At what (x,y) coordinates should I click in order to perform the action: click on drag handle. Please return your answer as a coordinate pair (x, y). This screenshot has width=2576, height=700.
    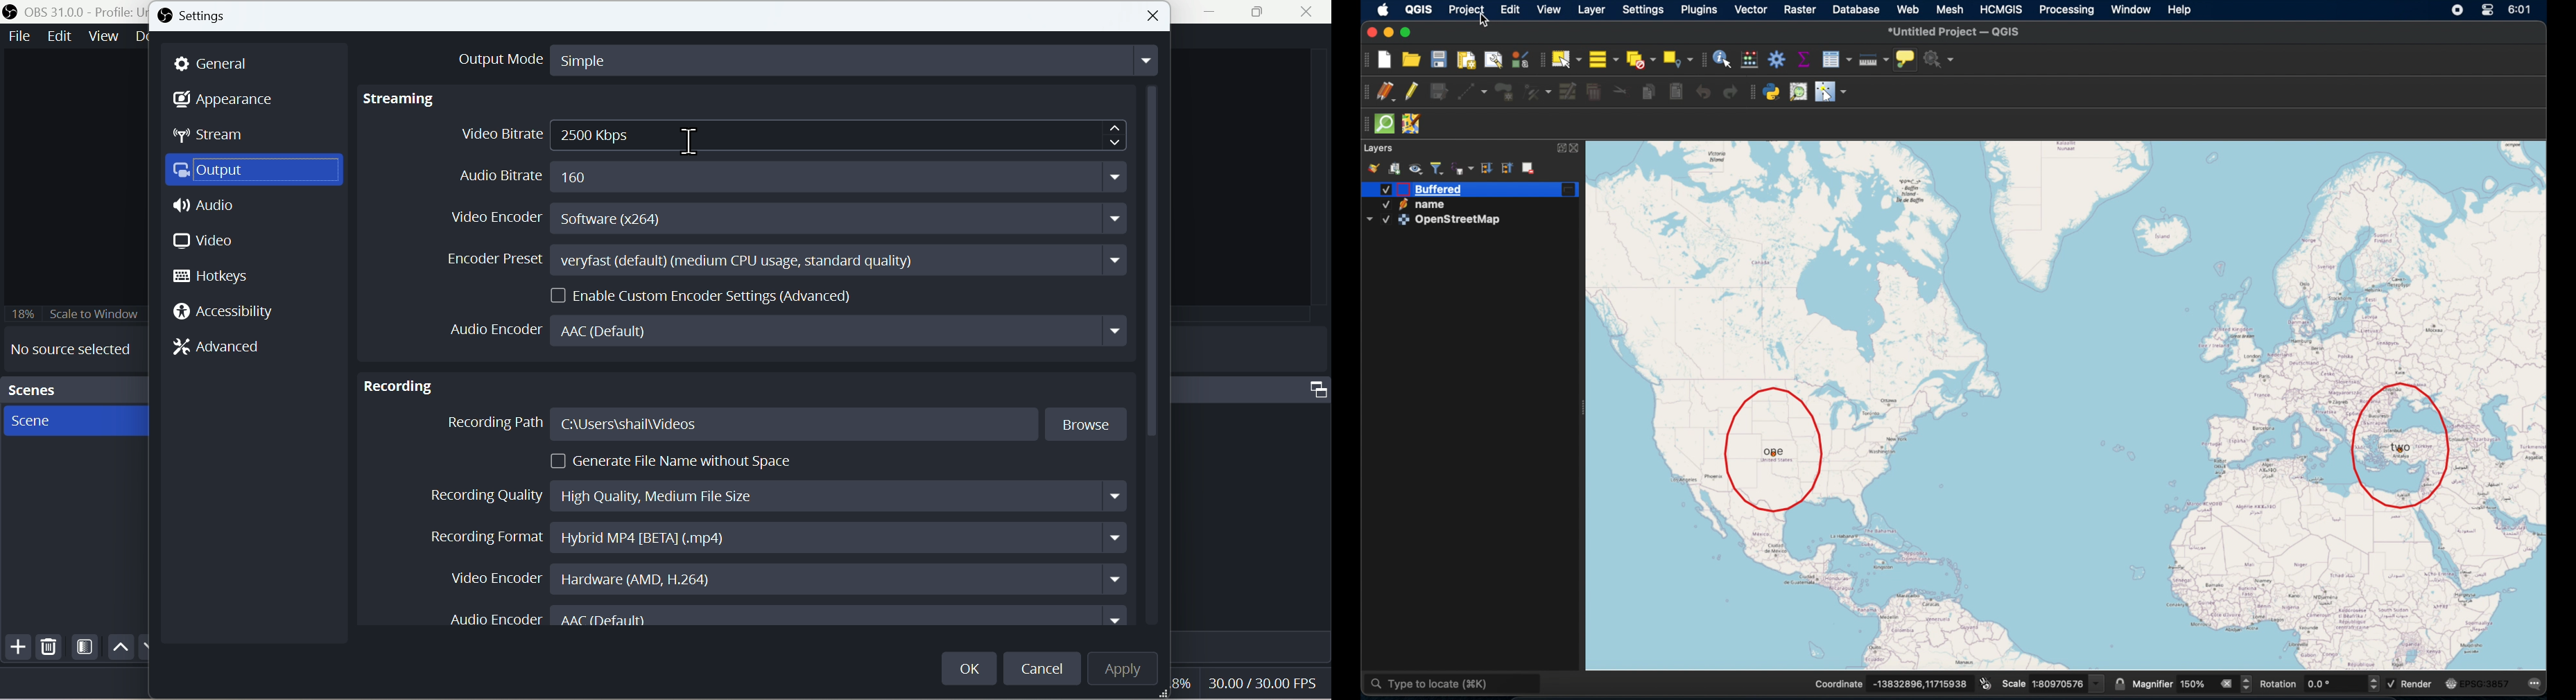
    Looking at the image, I should click on (1363, 124).